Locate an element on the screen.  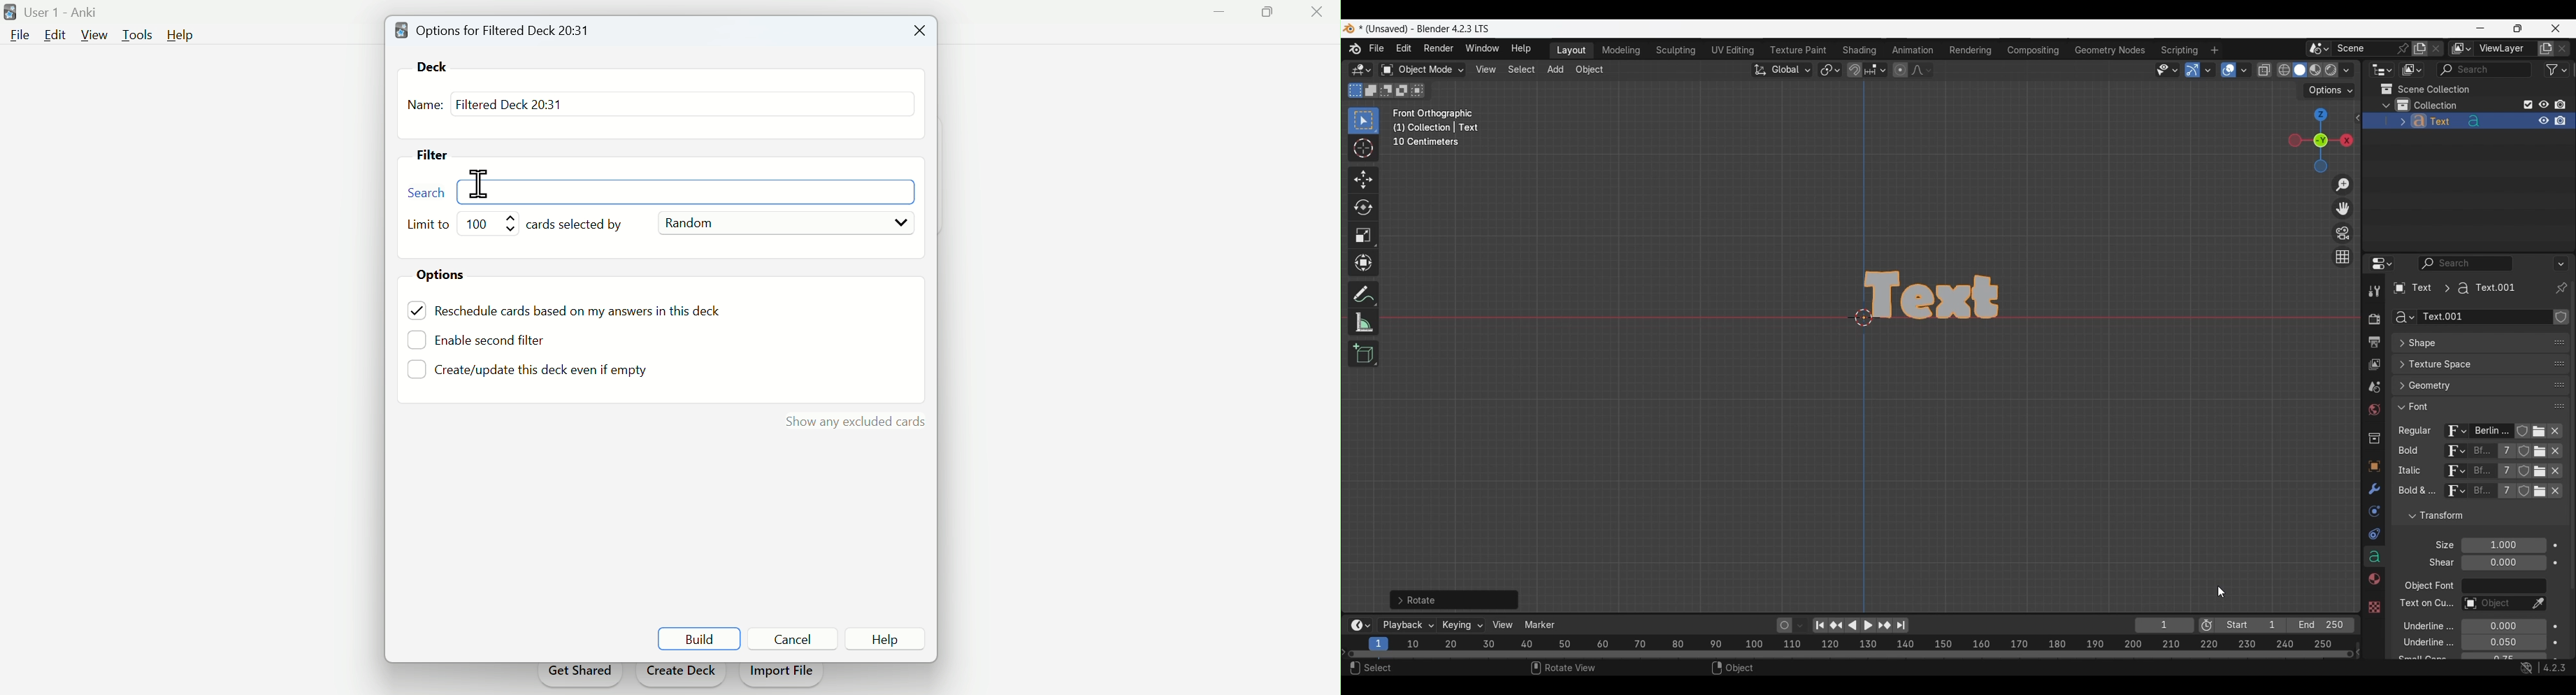
Switch the current view from perspective/orthographic projection is located at coordinates (2342, 256).